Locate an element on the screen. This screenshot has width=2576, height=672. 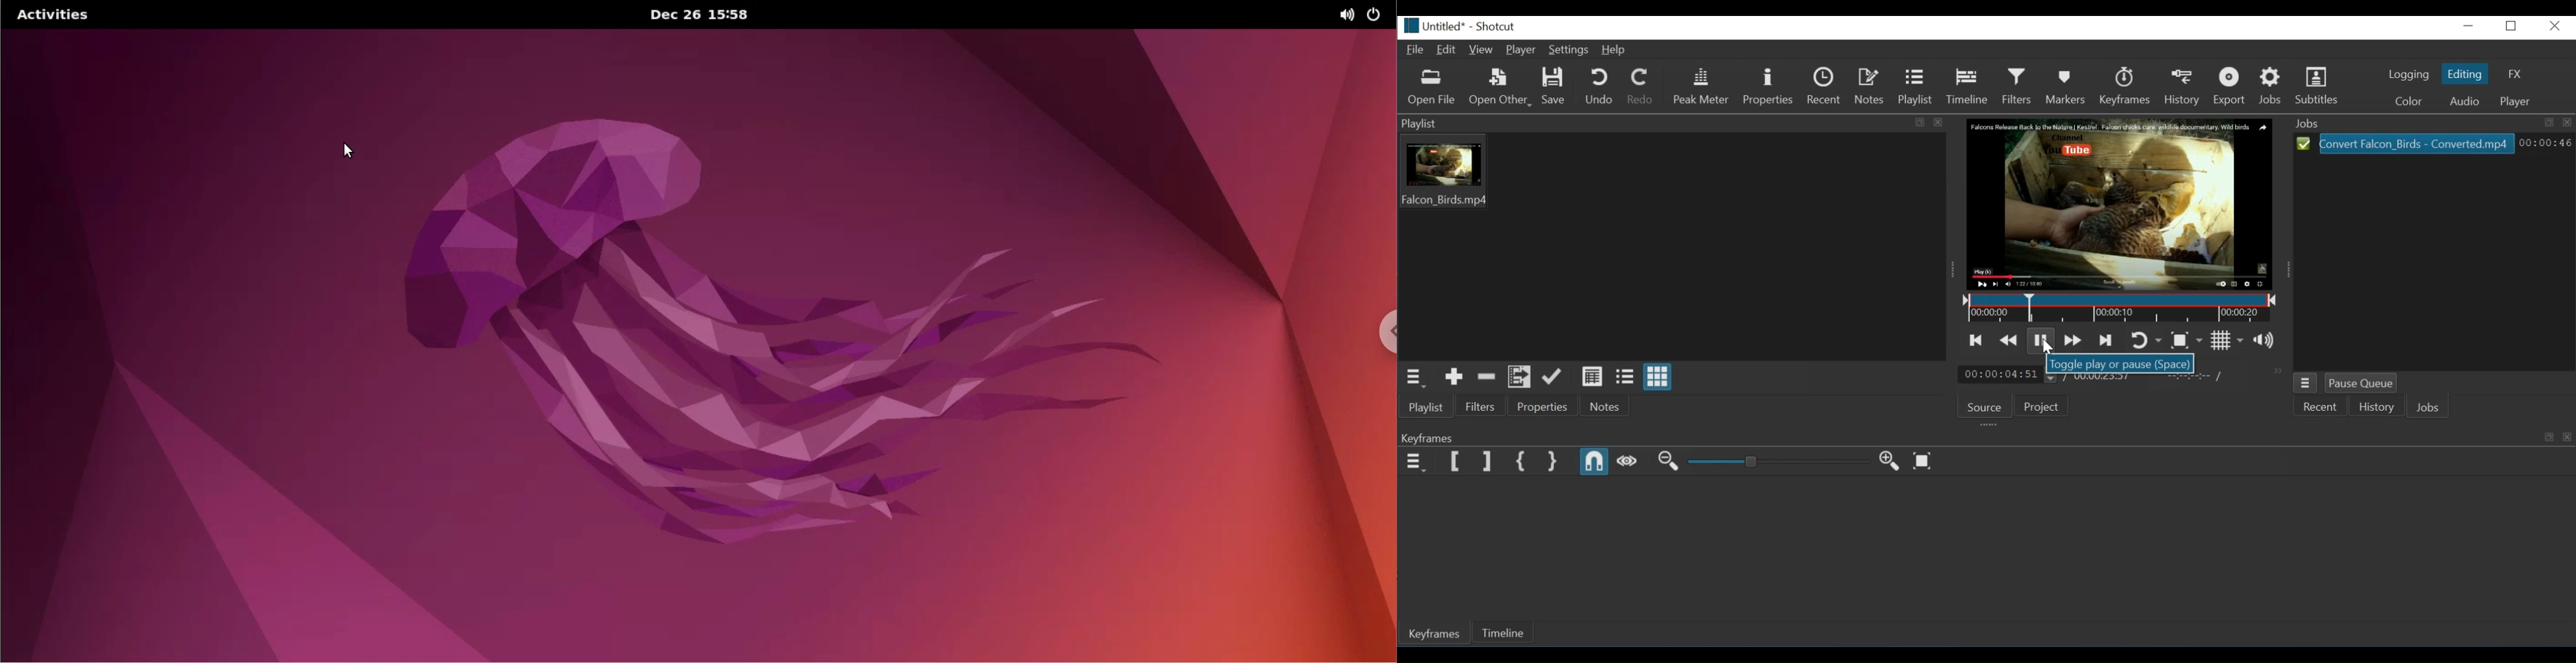
Set Second Simple Keyframe is located at coordinates (1549, 461).